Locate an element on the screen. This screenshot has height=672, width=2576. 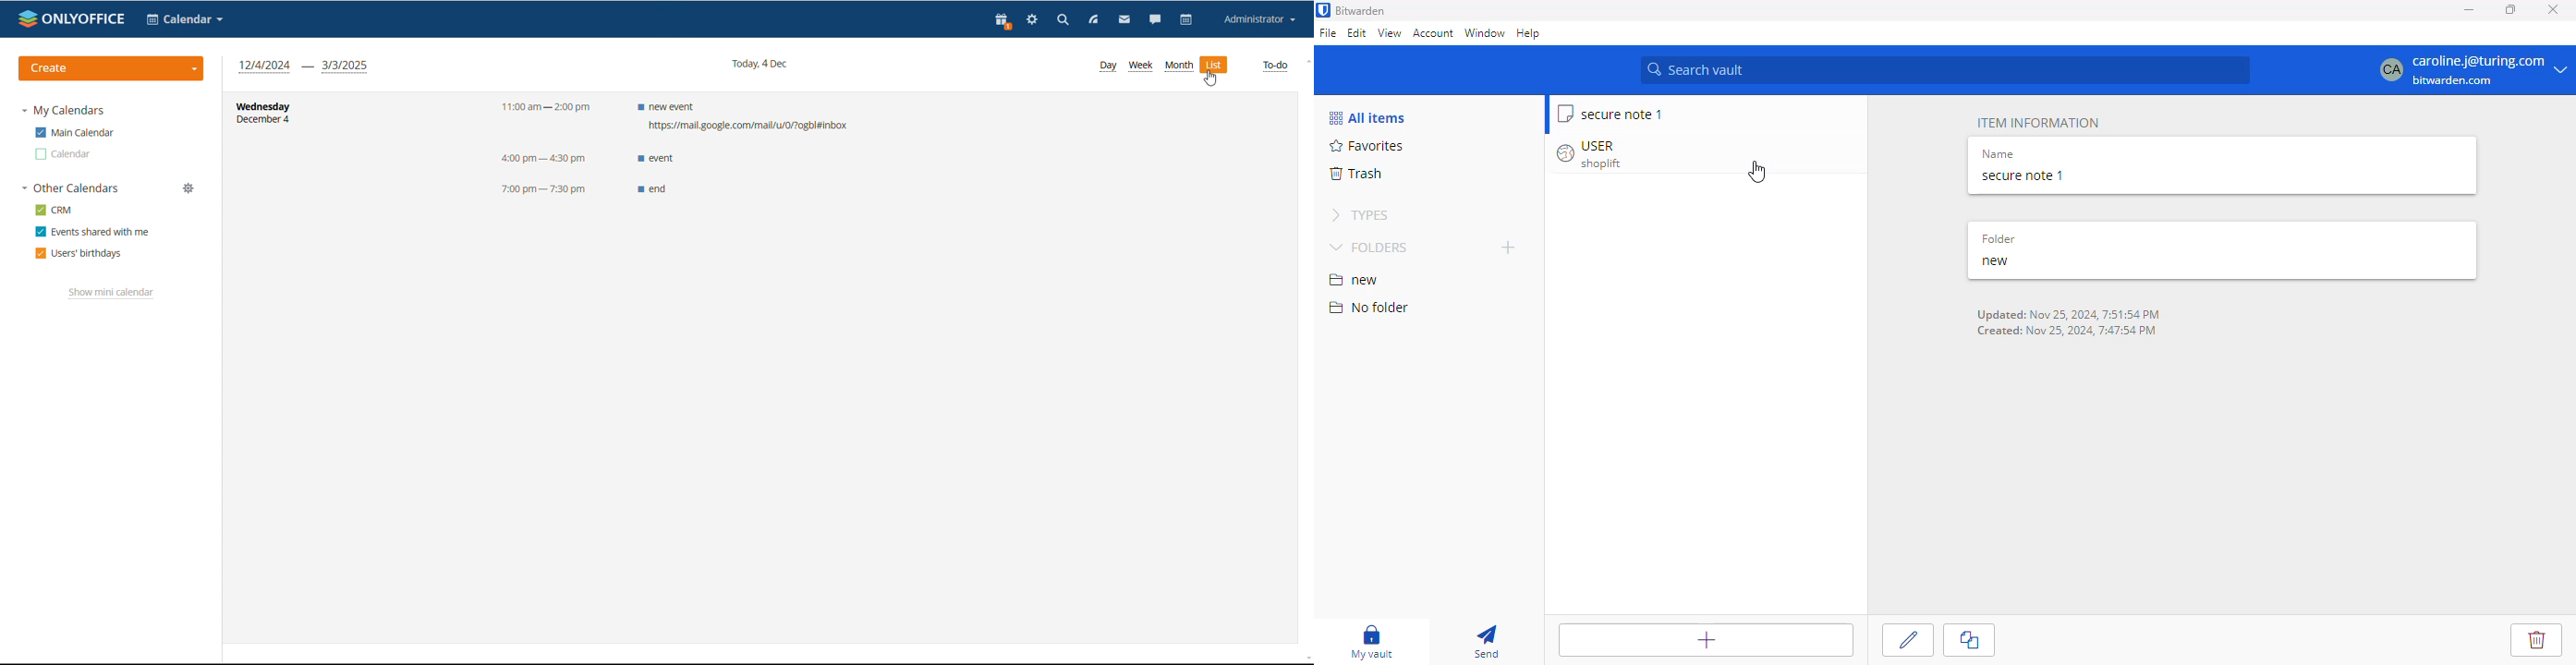
my vault is located at coordinates (1372, 642).